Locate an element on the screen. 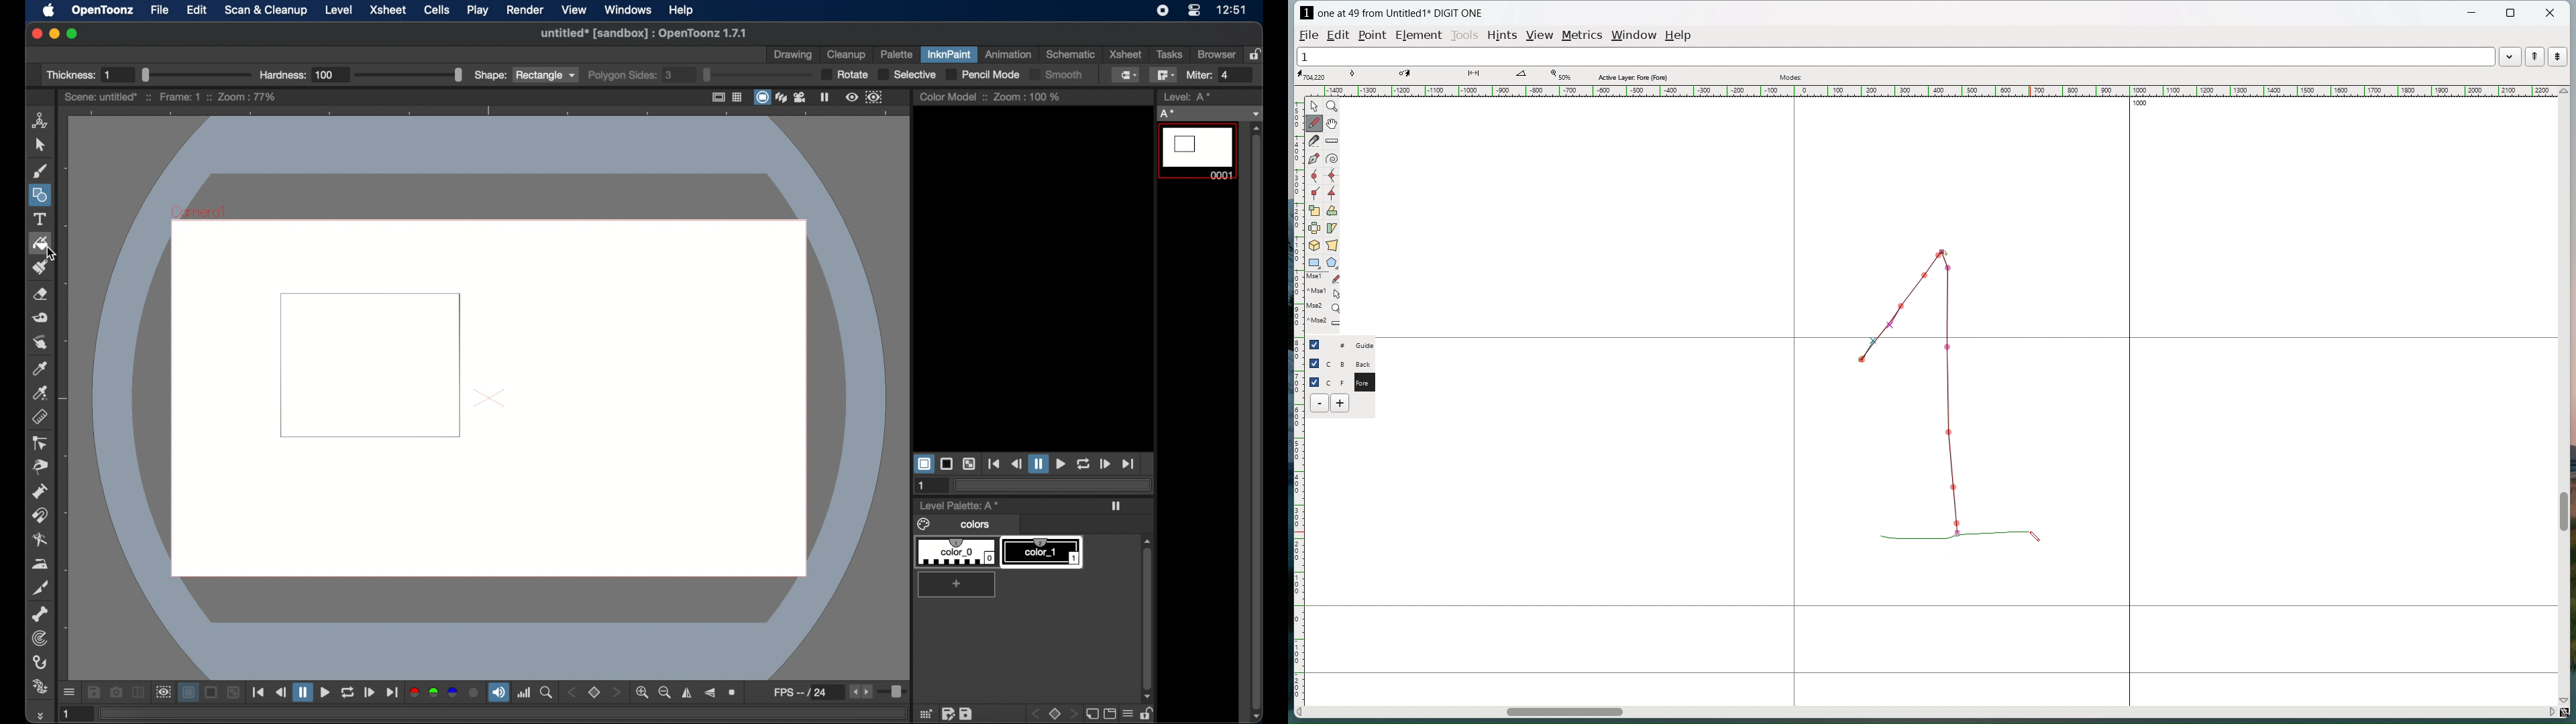  jump to end is located at coordinates (1128, 464).